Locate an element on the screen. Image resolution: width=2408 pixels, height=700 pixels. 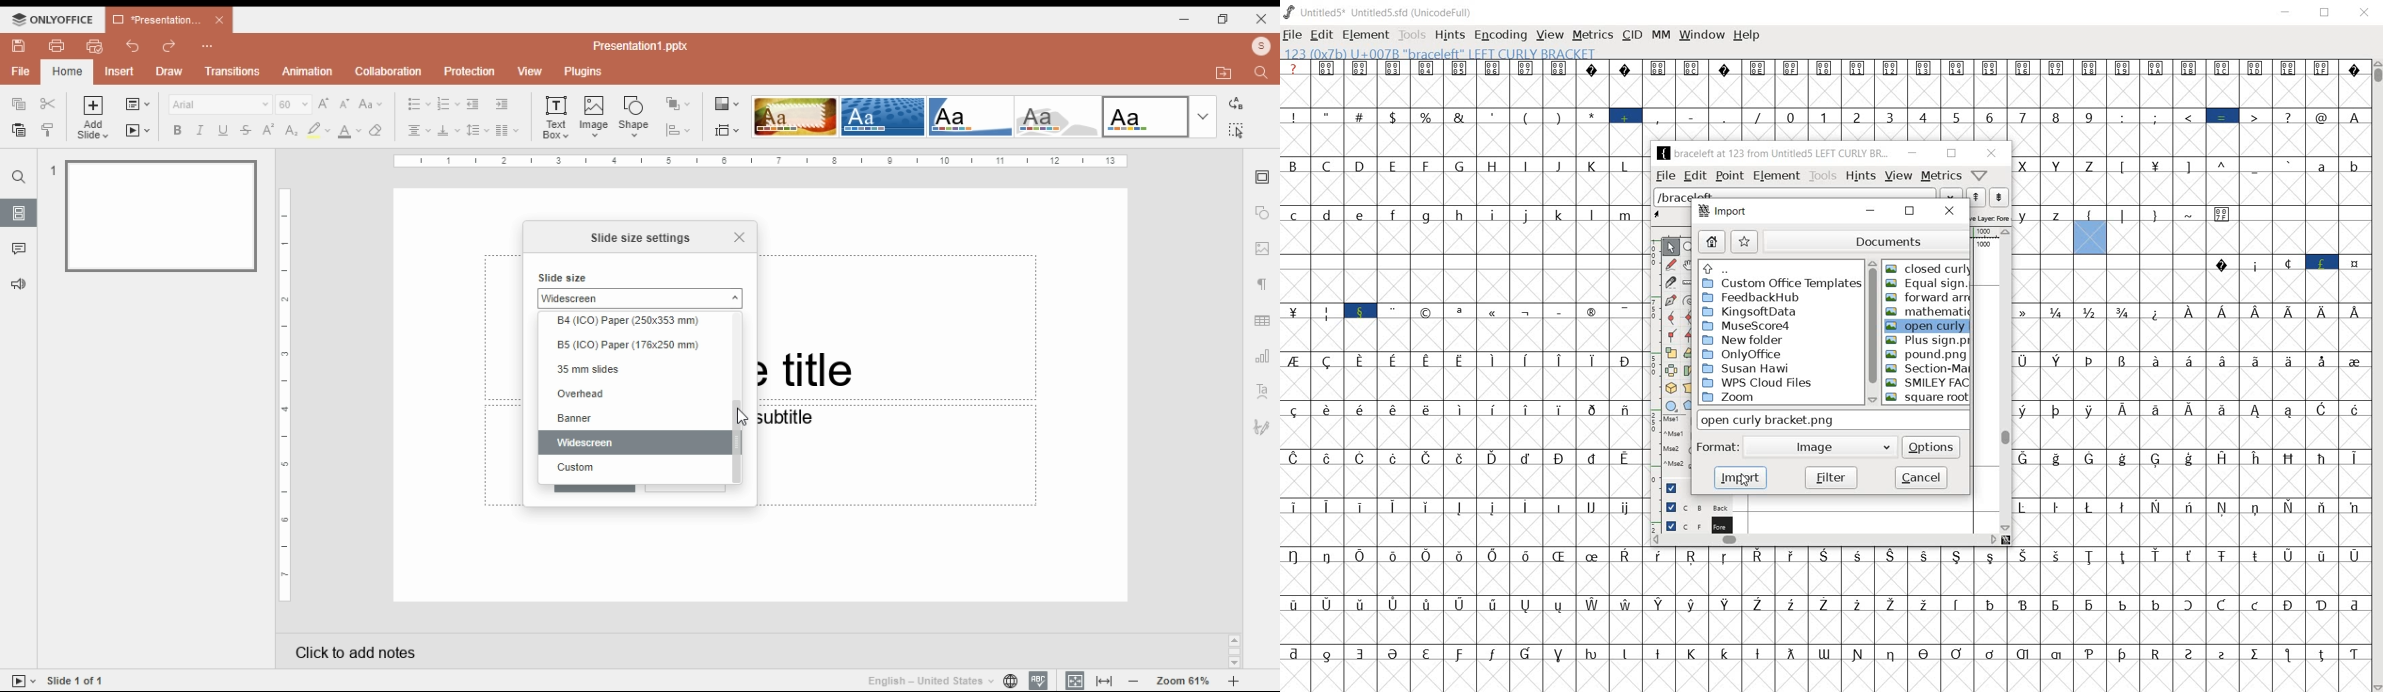
Page Scale is located at coordinates (286, 396).